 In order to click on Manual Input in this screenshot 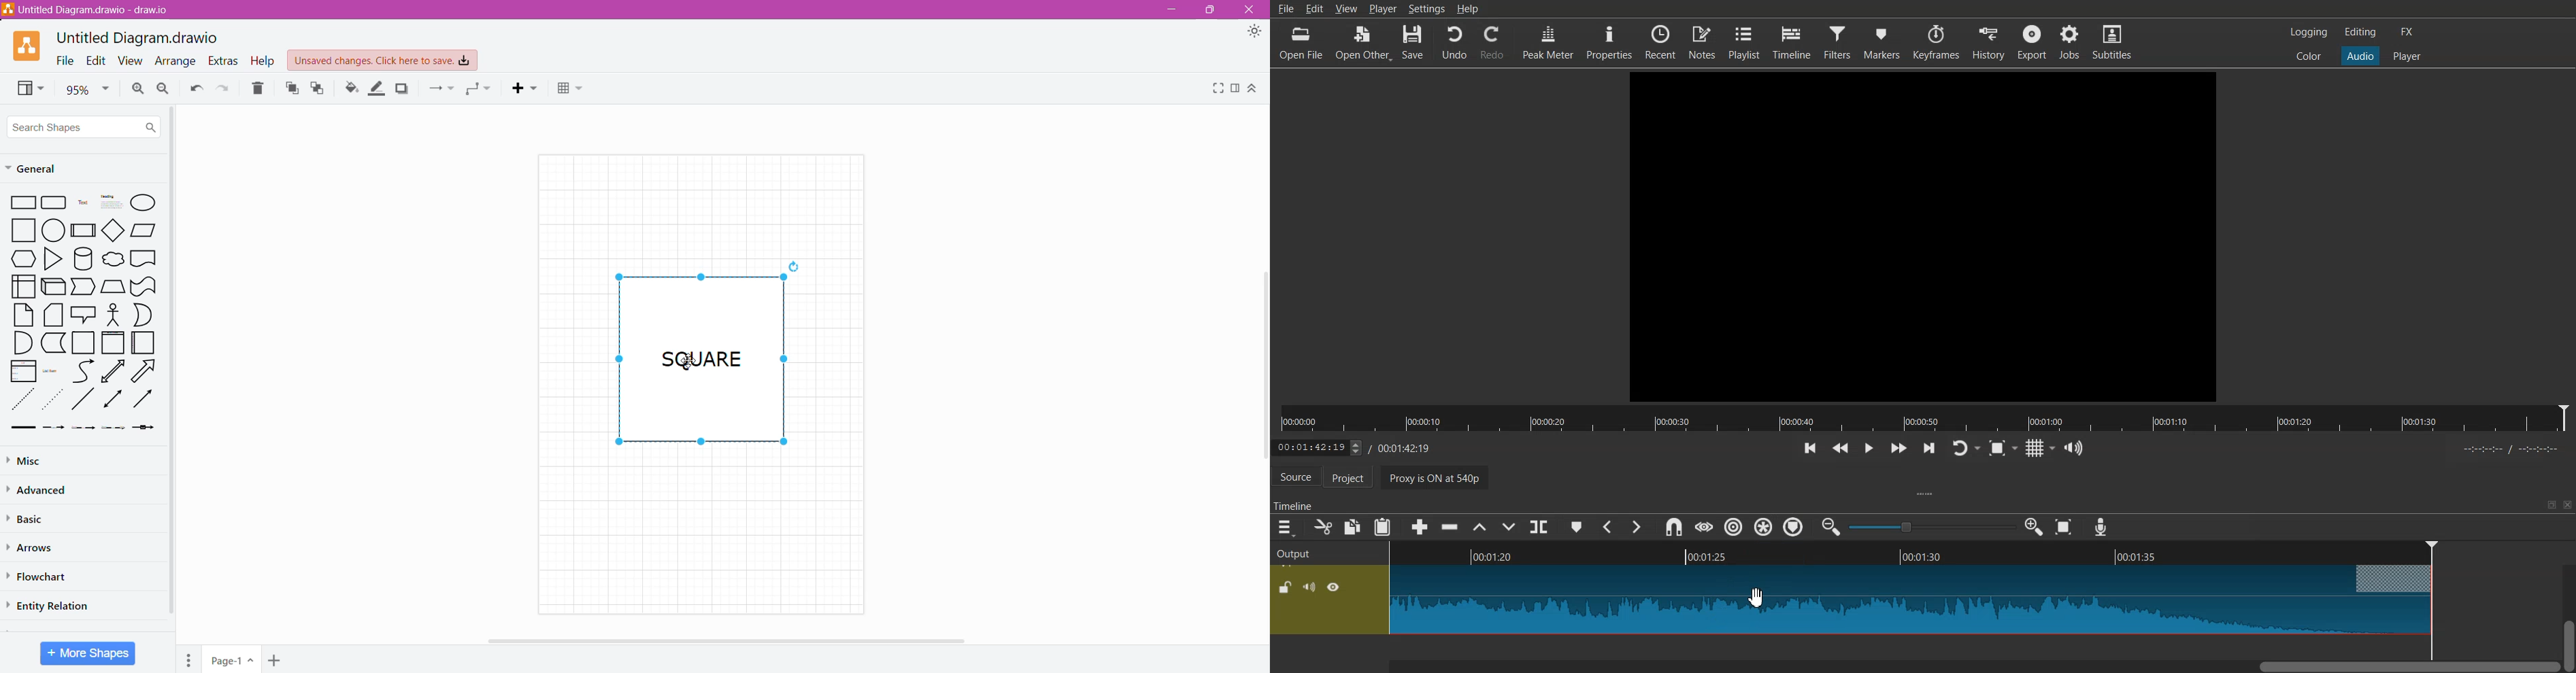, I will do `click(114, 286)`.